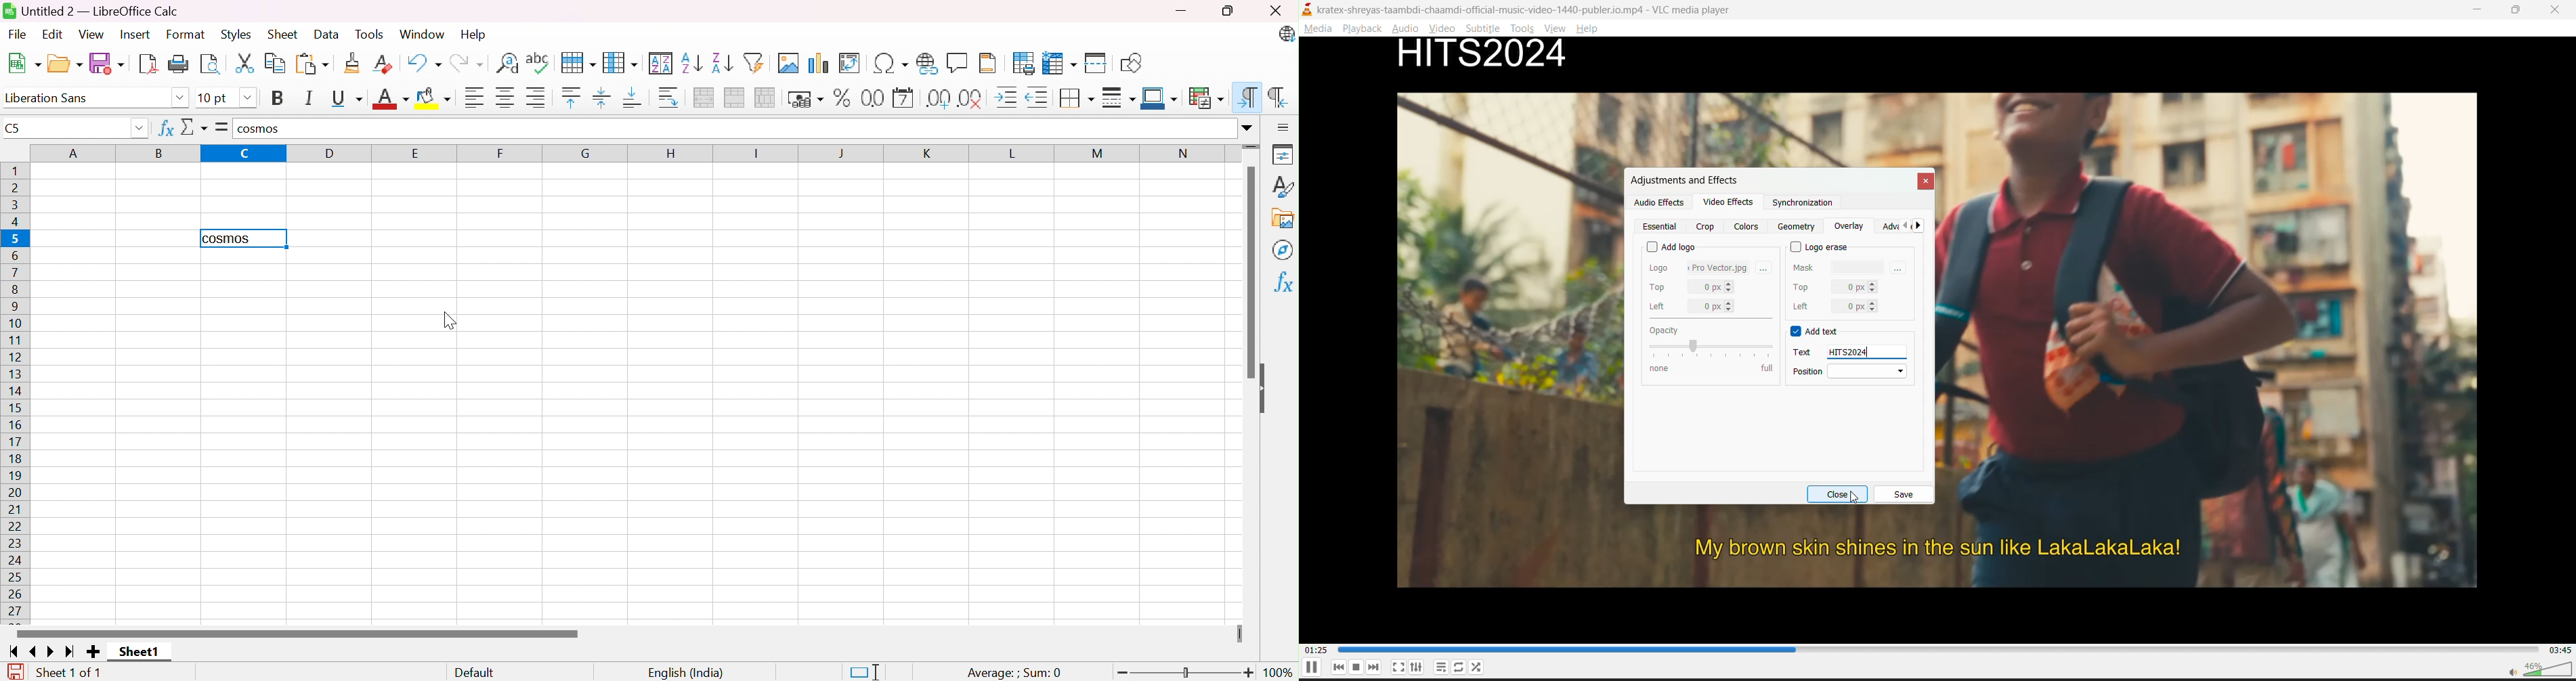 The image size is (2576, 700). I want to click on English (India), so click(685, 673).